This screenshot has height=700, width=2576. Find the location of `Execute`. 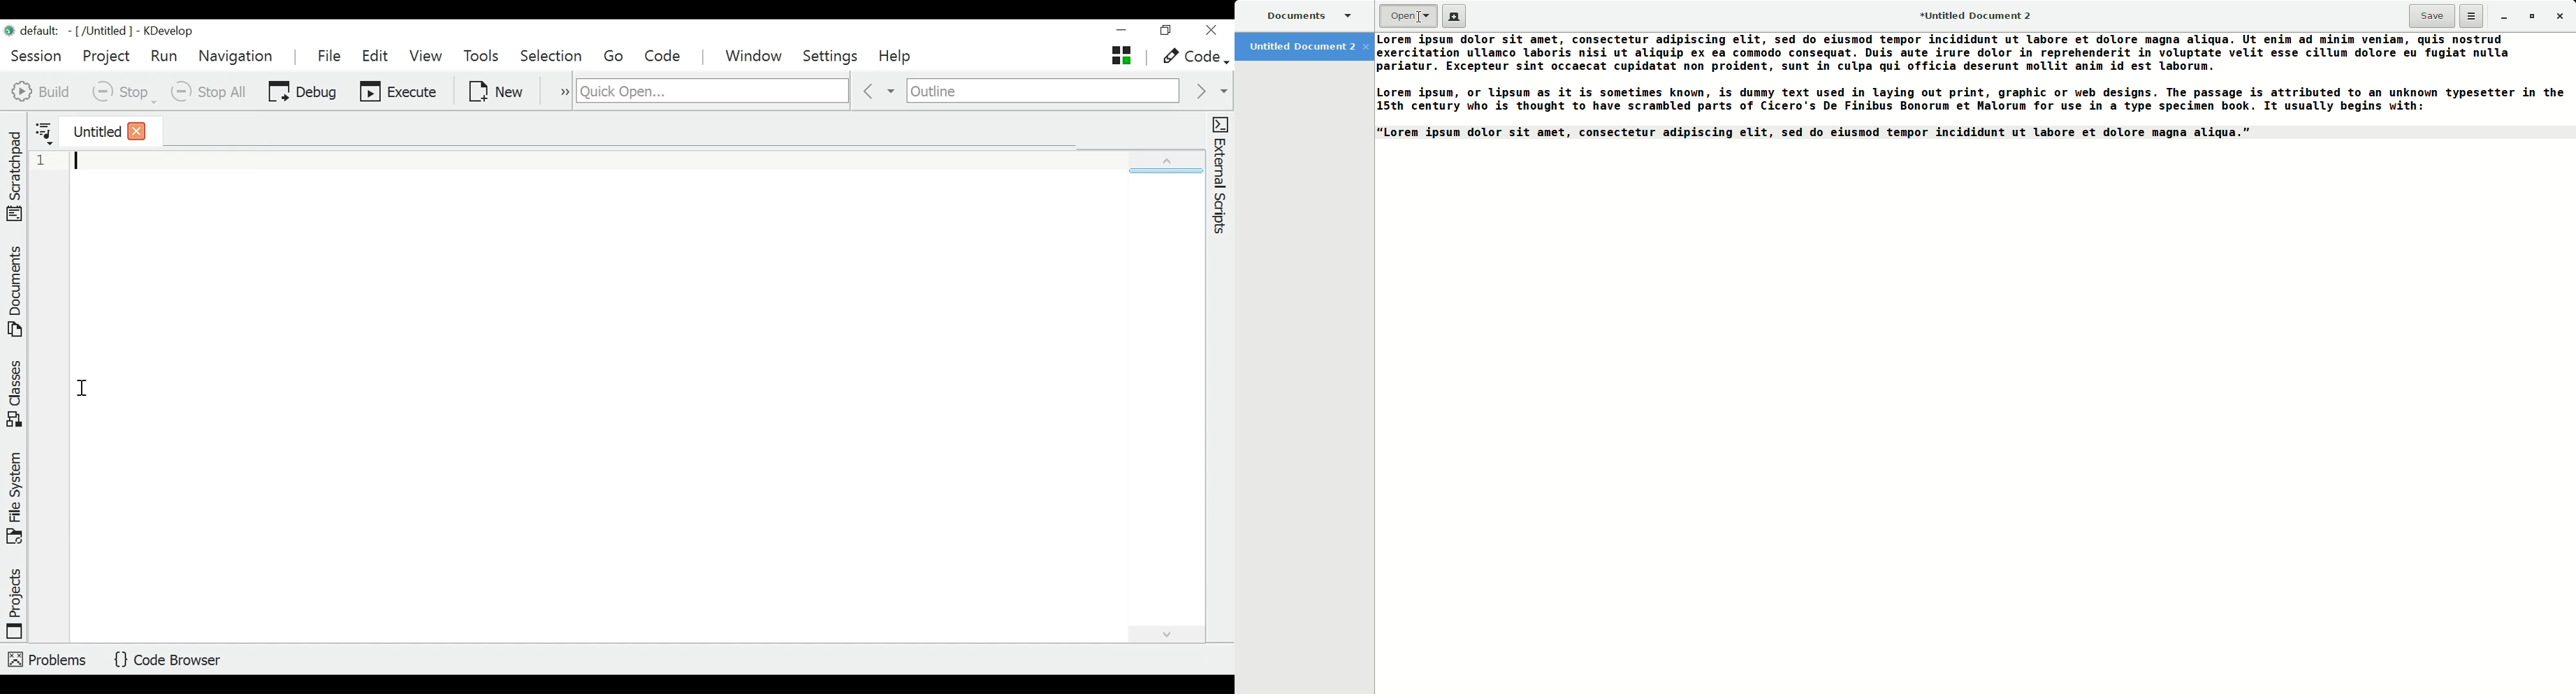

Execute is located at coordinates (399, 92).